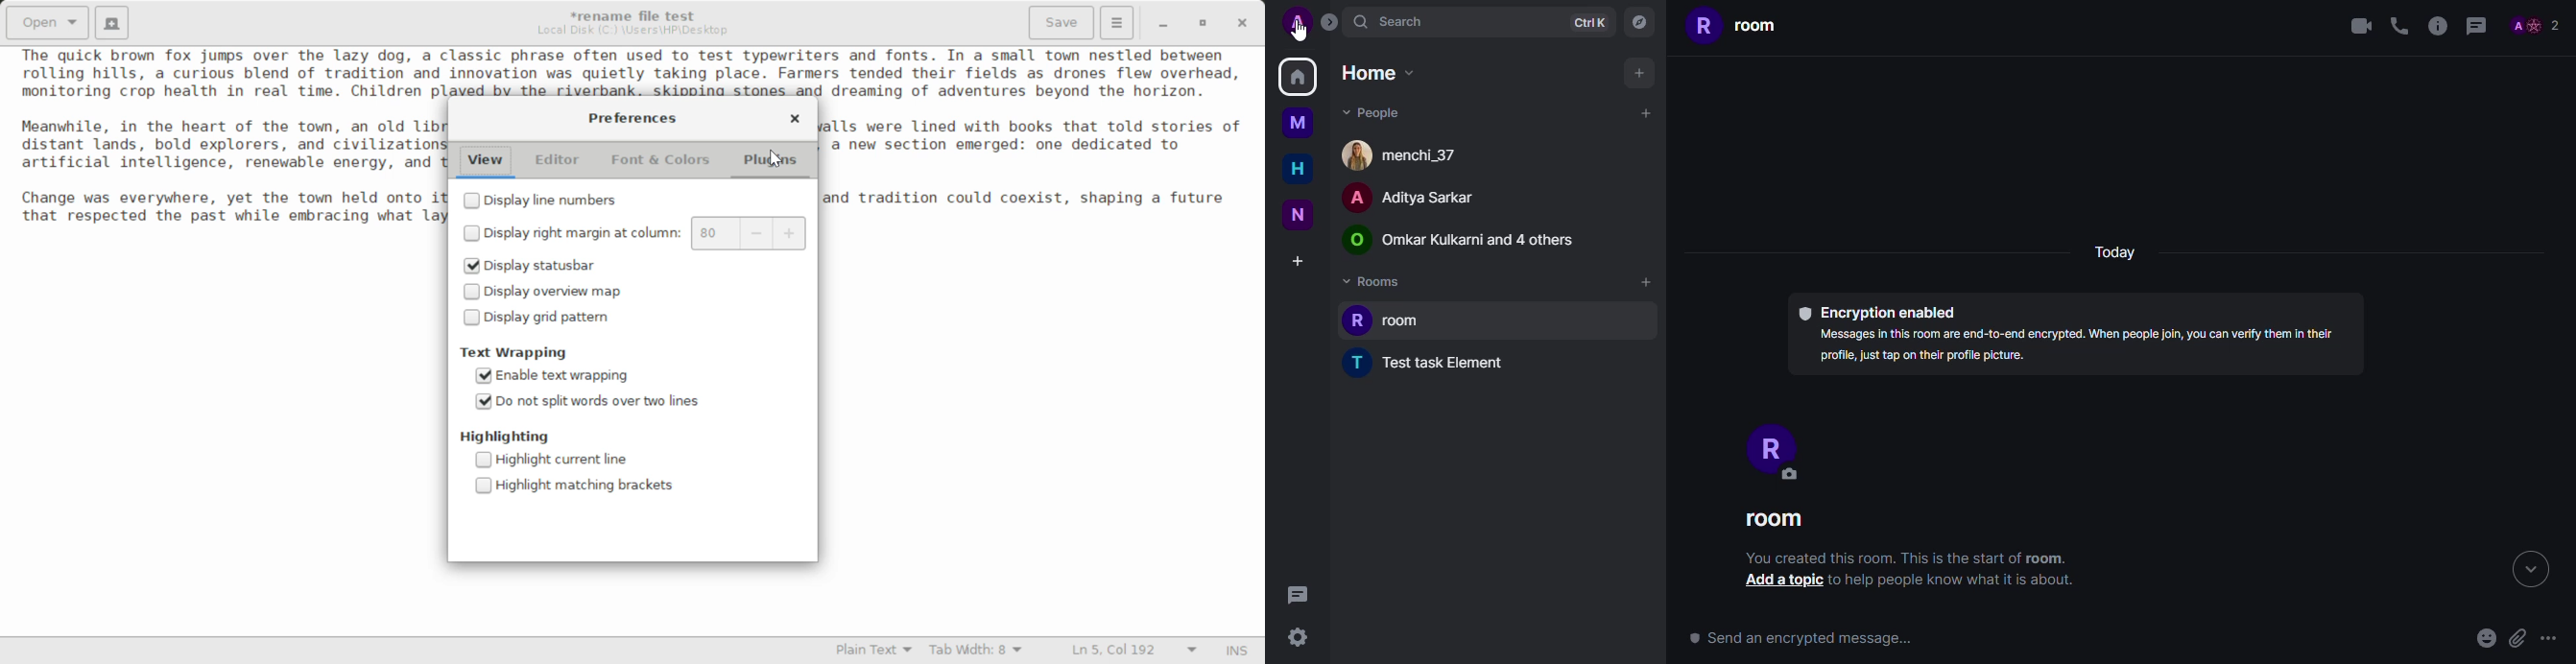 The width and height of the screenshot is (2576, 672). What do you see at coordinates (633, 72) in the screenshot?
I see `Sample text about a charming town` at bounding box center [633, 72].